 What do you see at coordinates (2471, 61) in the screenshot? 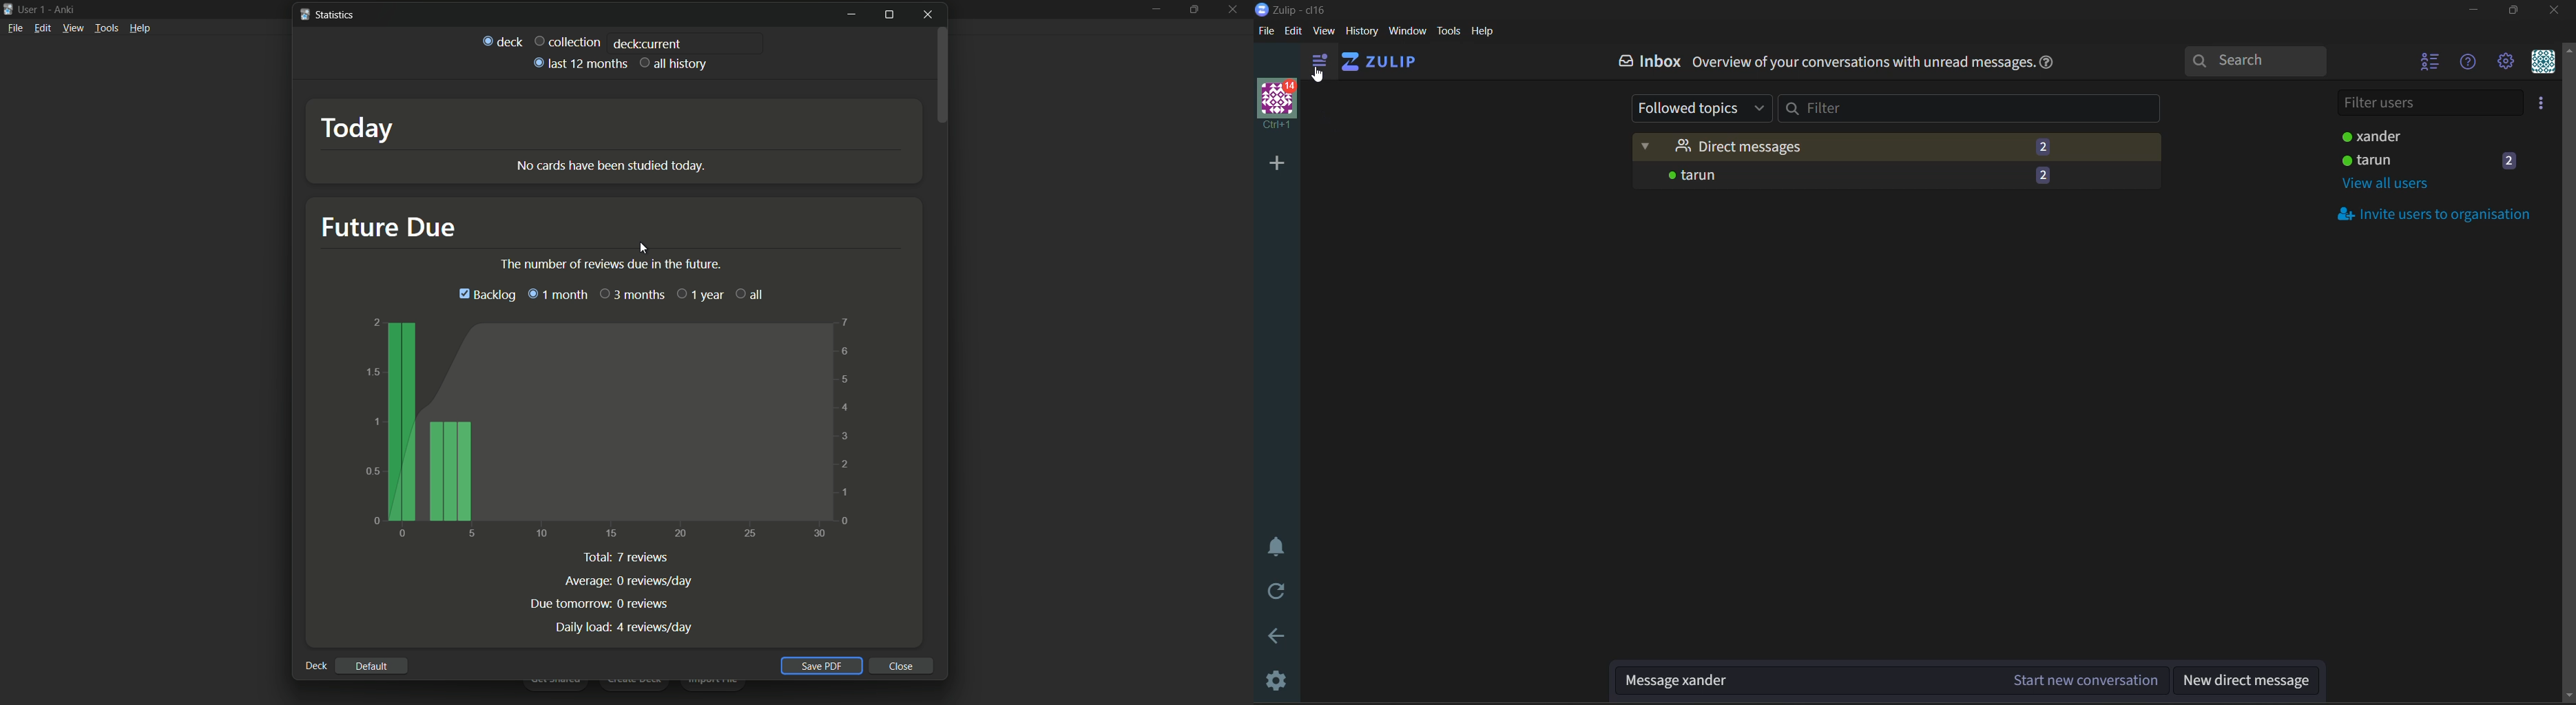
I see `help menu` at bounding box center [2471, 61].